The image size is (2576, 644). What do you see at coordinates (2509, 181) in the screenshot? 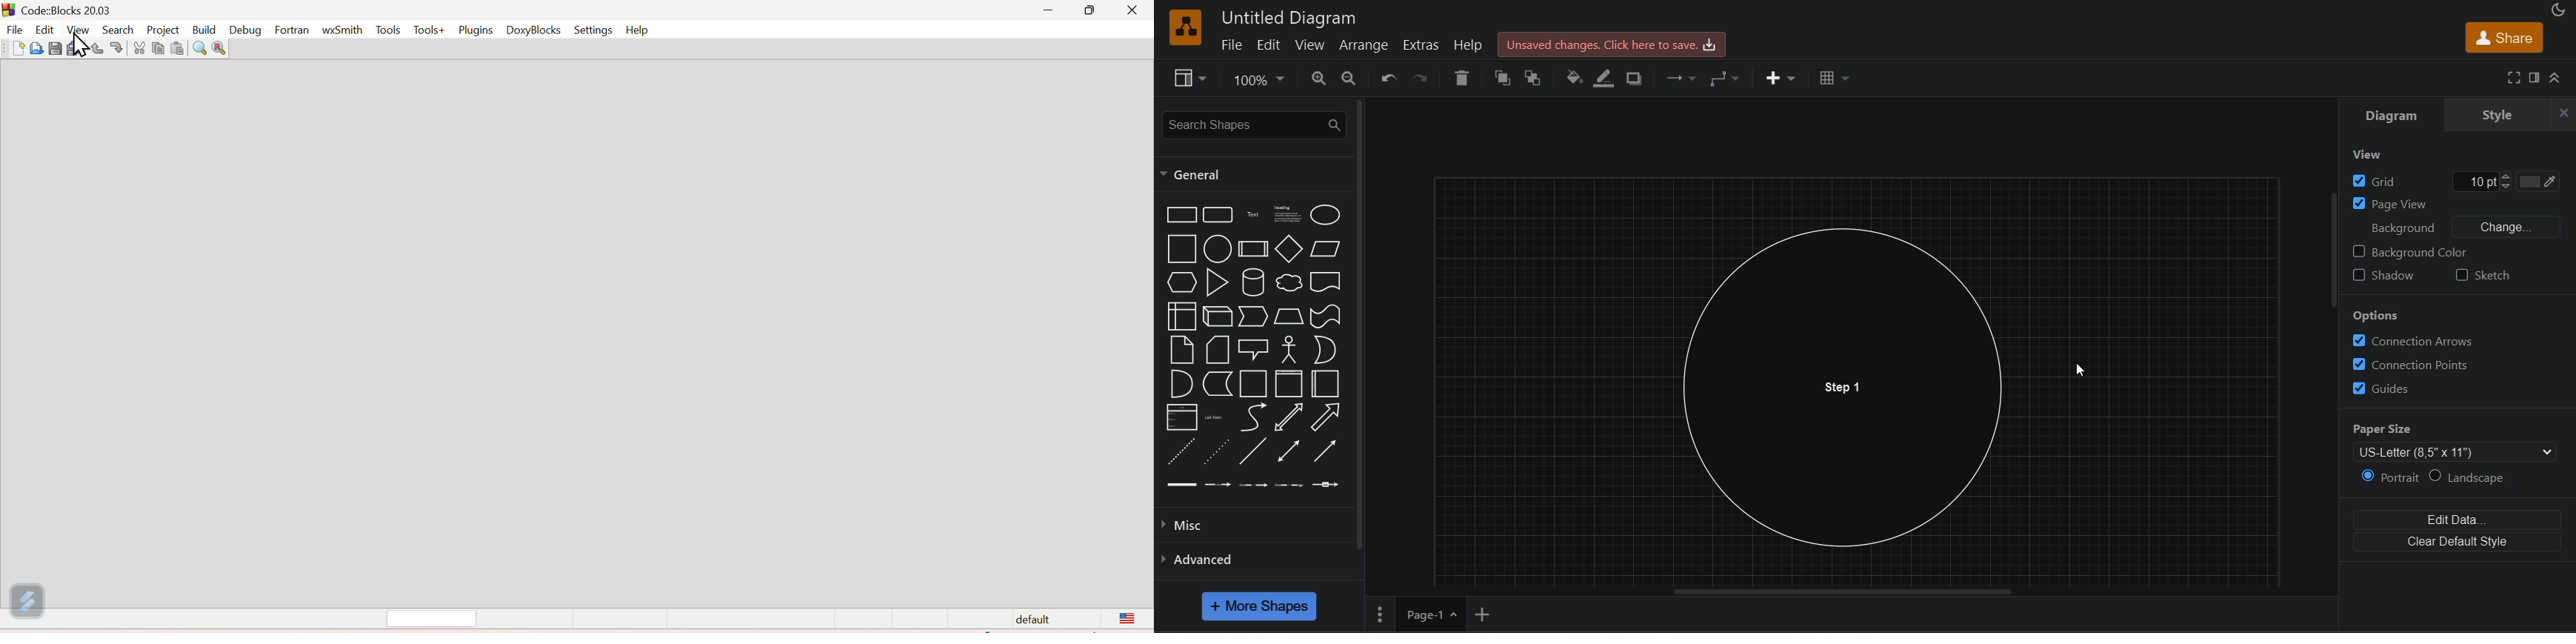
I see `10 pt` at bounding box center [2509, 181].